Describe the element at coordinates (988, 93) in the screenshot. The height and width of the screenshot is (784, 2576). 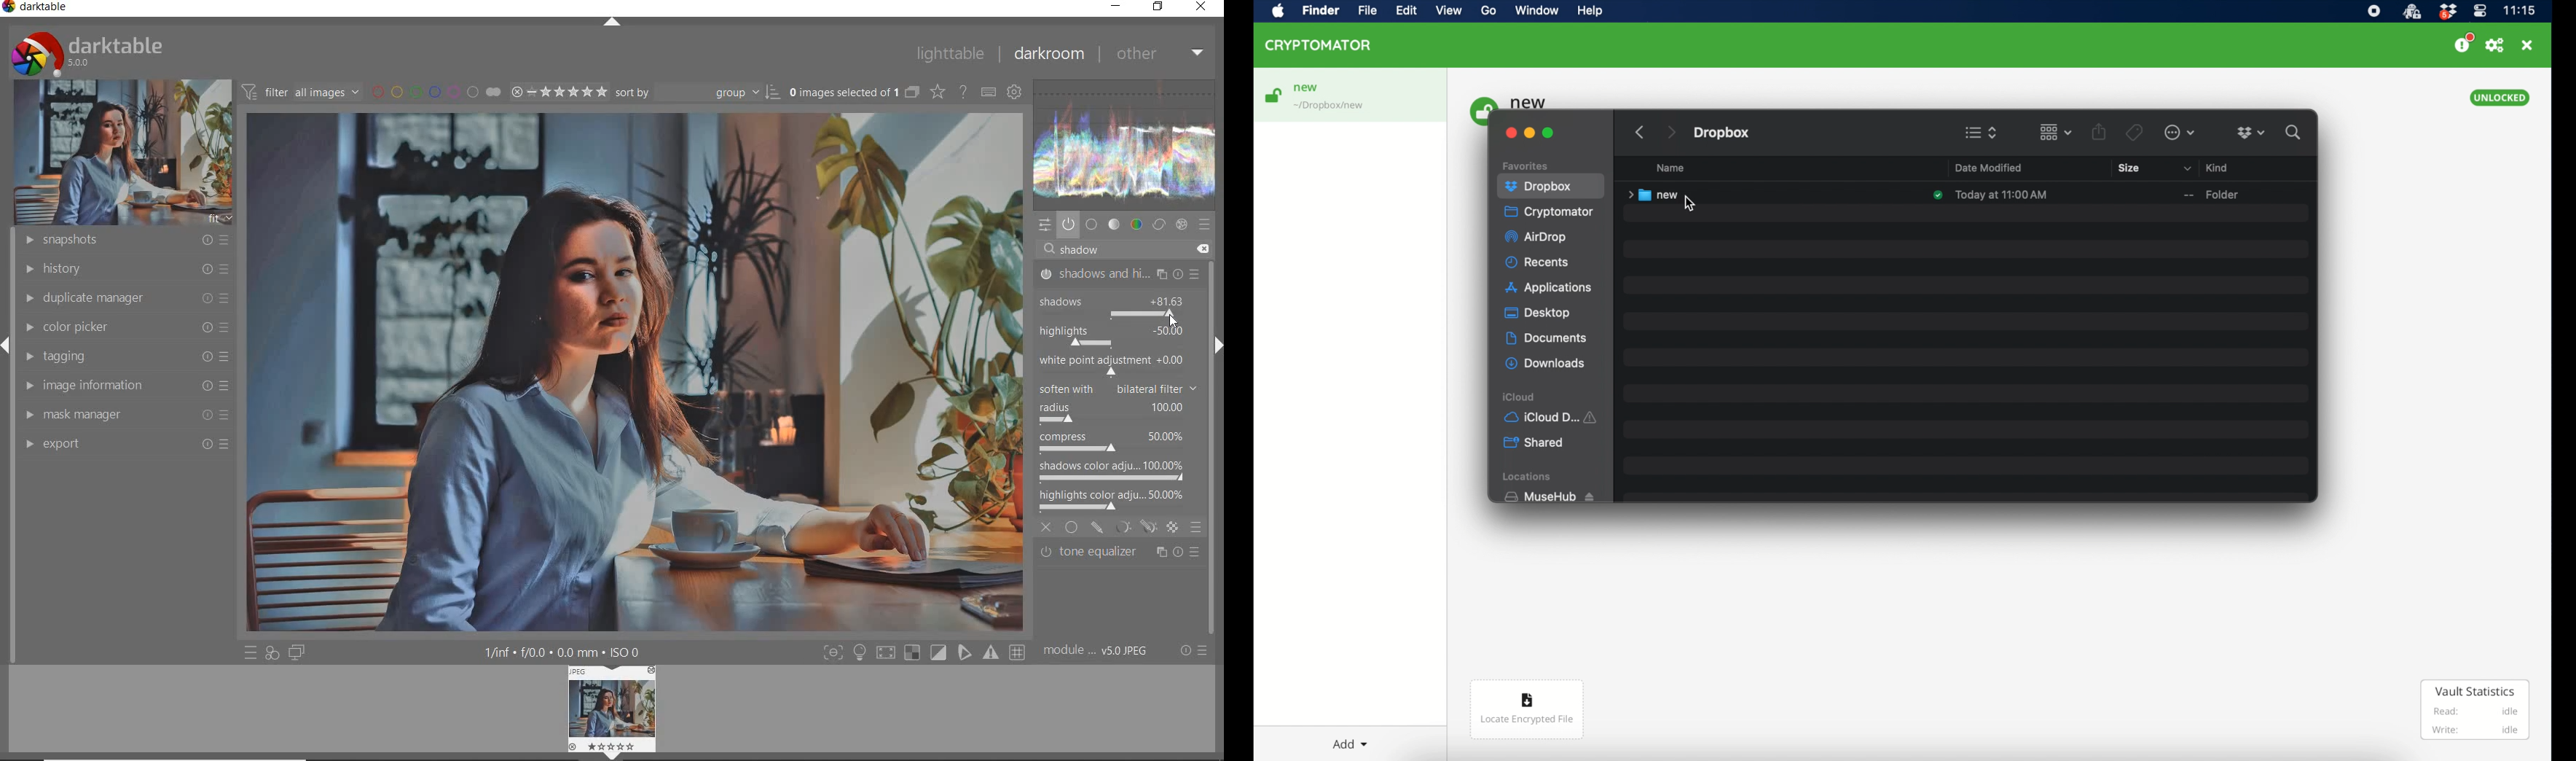
I see `define keyboard shortcuts` at that location.